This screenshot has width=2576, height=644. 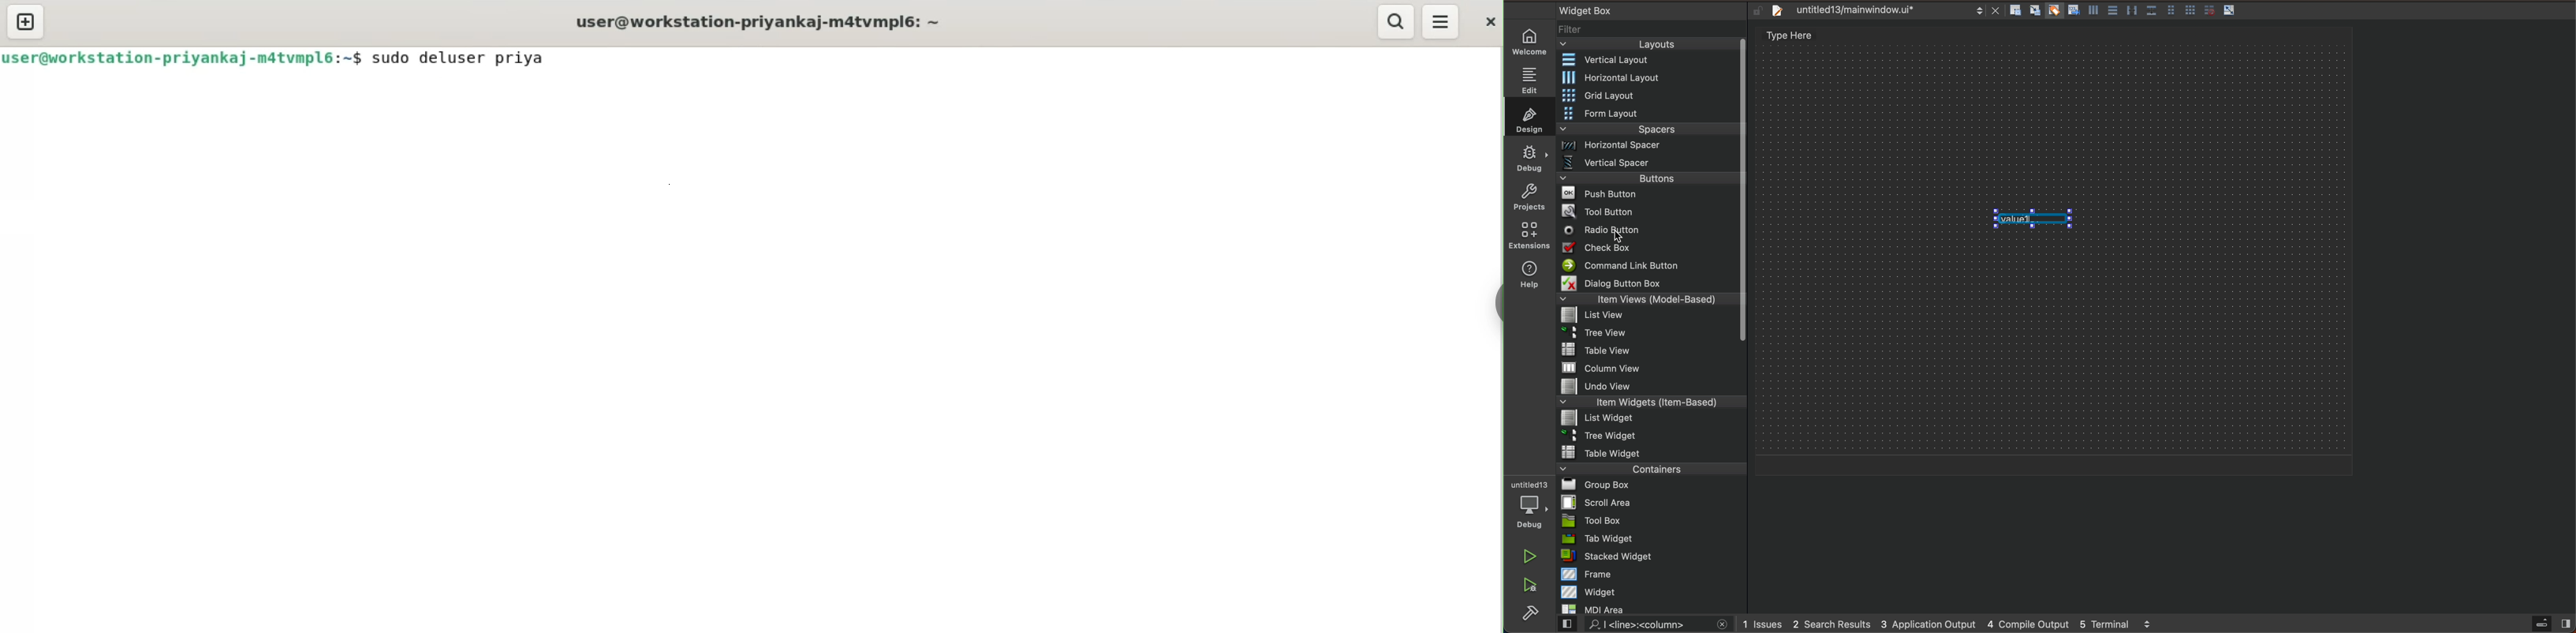 What do you see at coordinates (1652, 502) in the screenshot?
I see `scroll area` at bounding box center [1652, 502].